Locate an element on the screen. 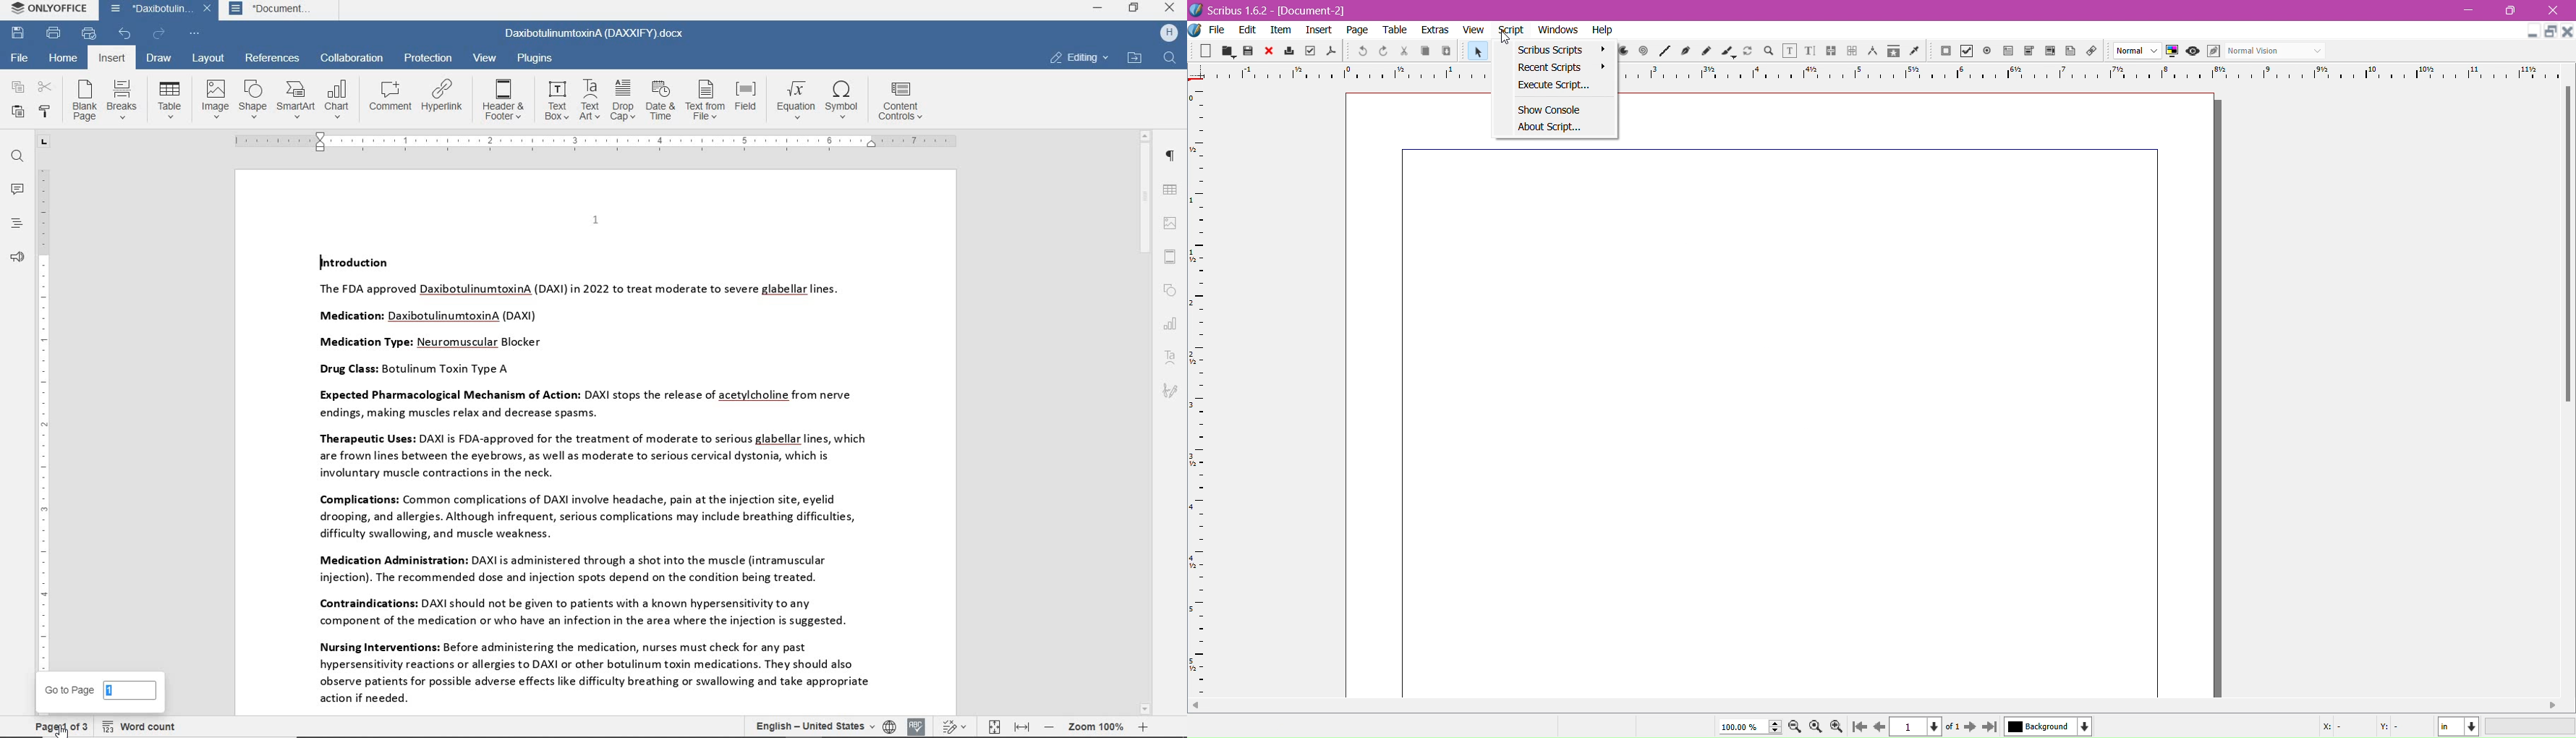  *Document... is located at coordinates (277, 11).